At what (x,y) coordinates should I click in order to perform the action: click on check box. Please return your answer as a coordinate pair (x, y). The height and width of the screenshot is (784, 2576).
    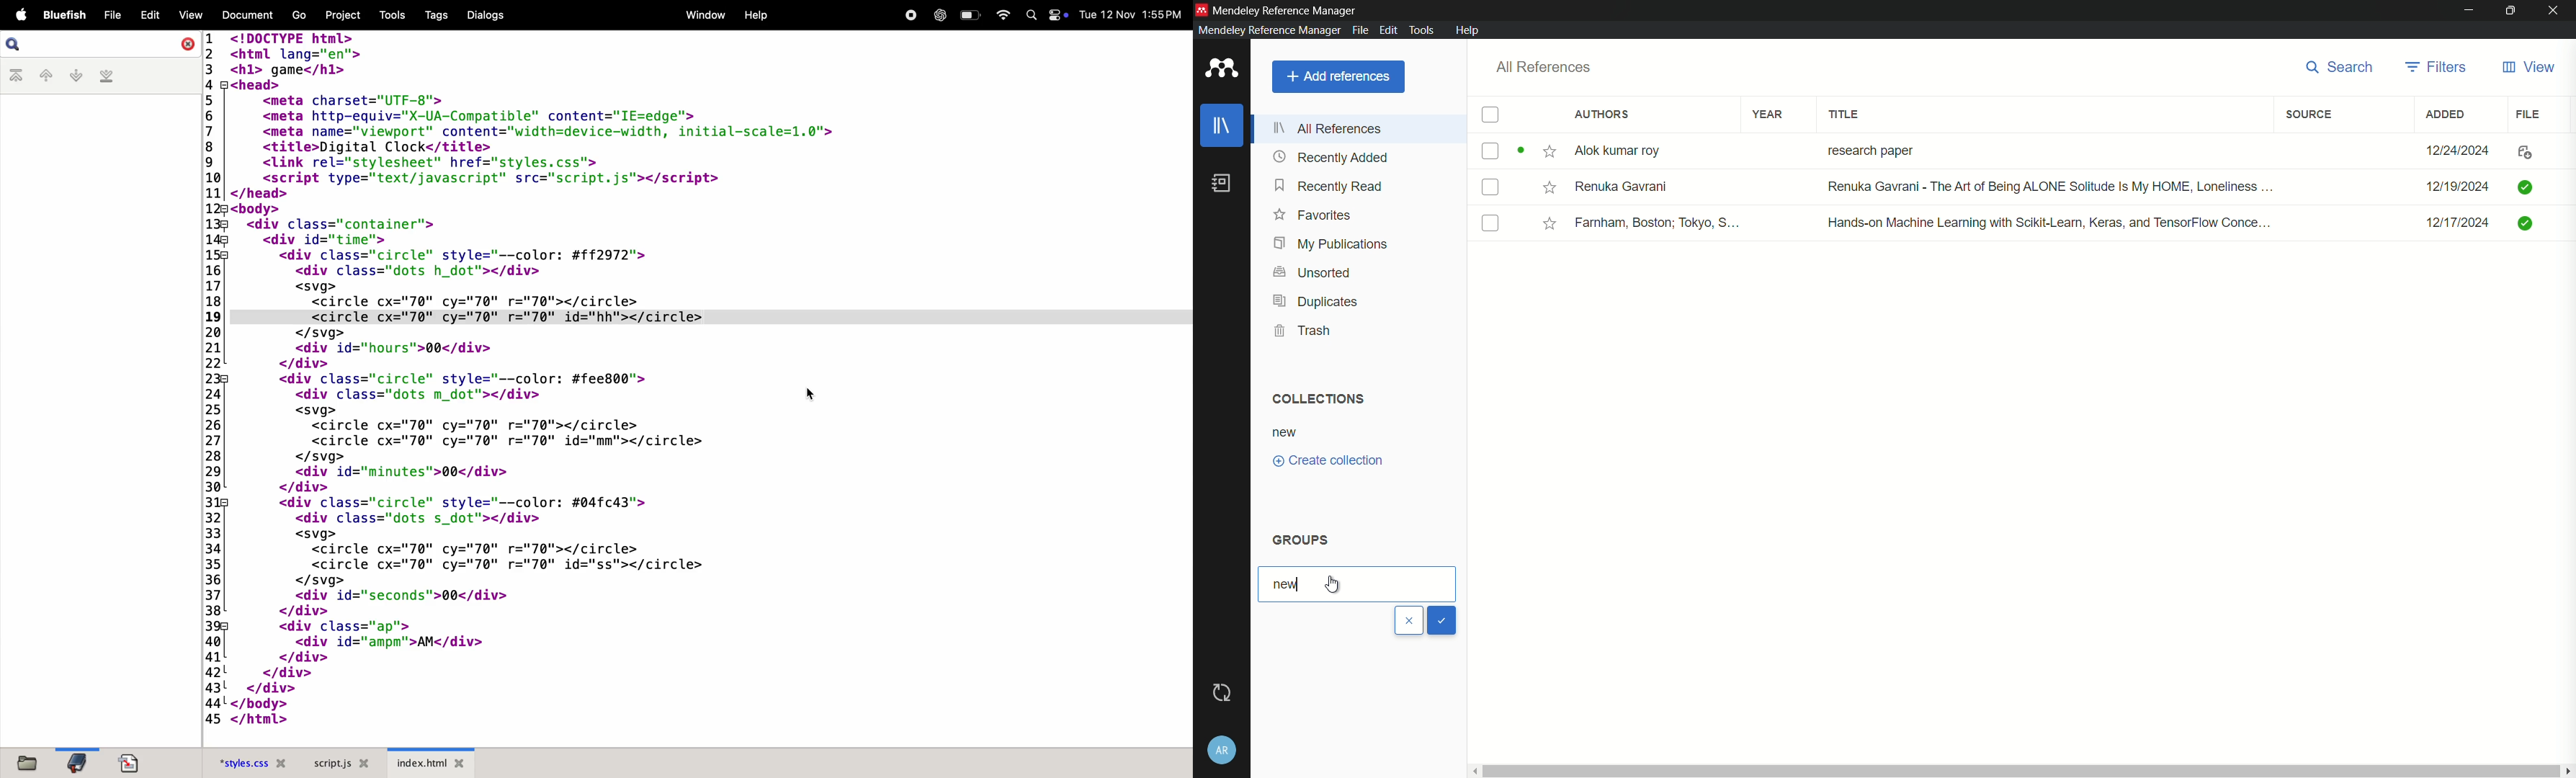
    Looking at the image, I should click on (1490, 116).